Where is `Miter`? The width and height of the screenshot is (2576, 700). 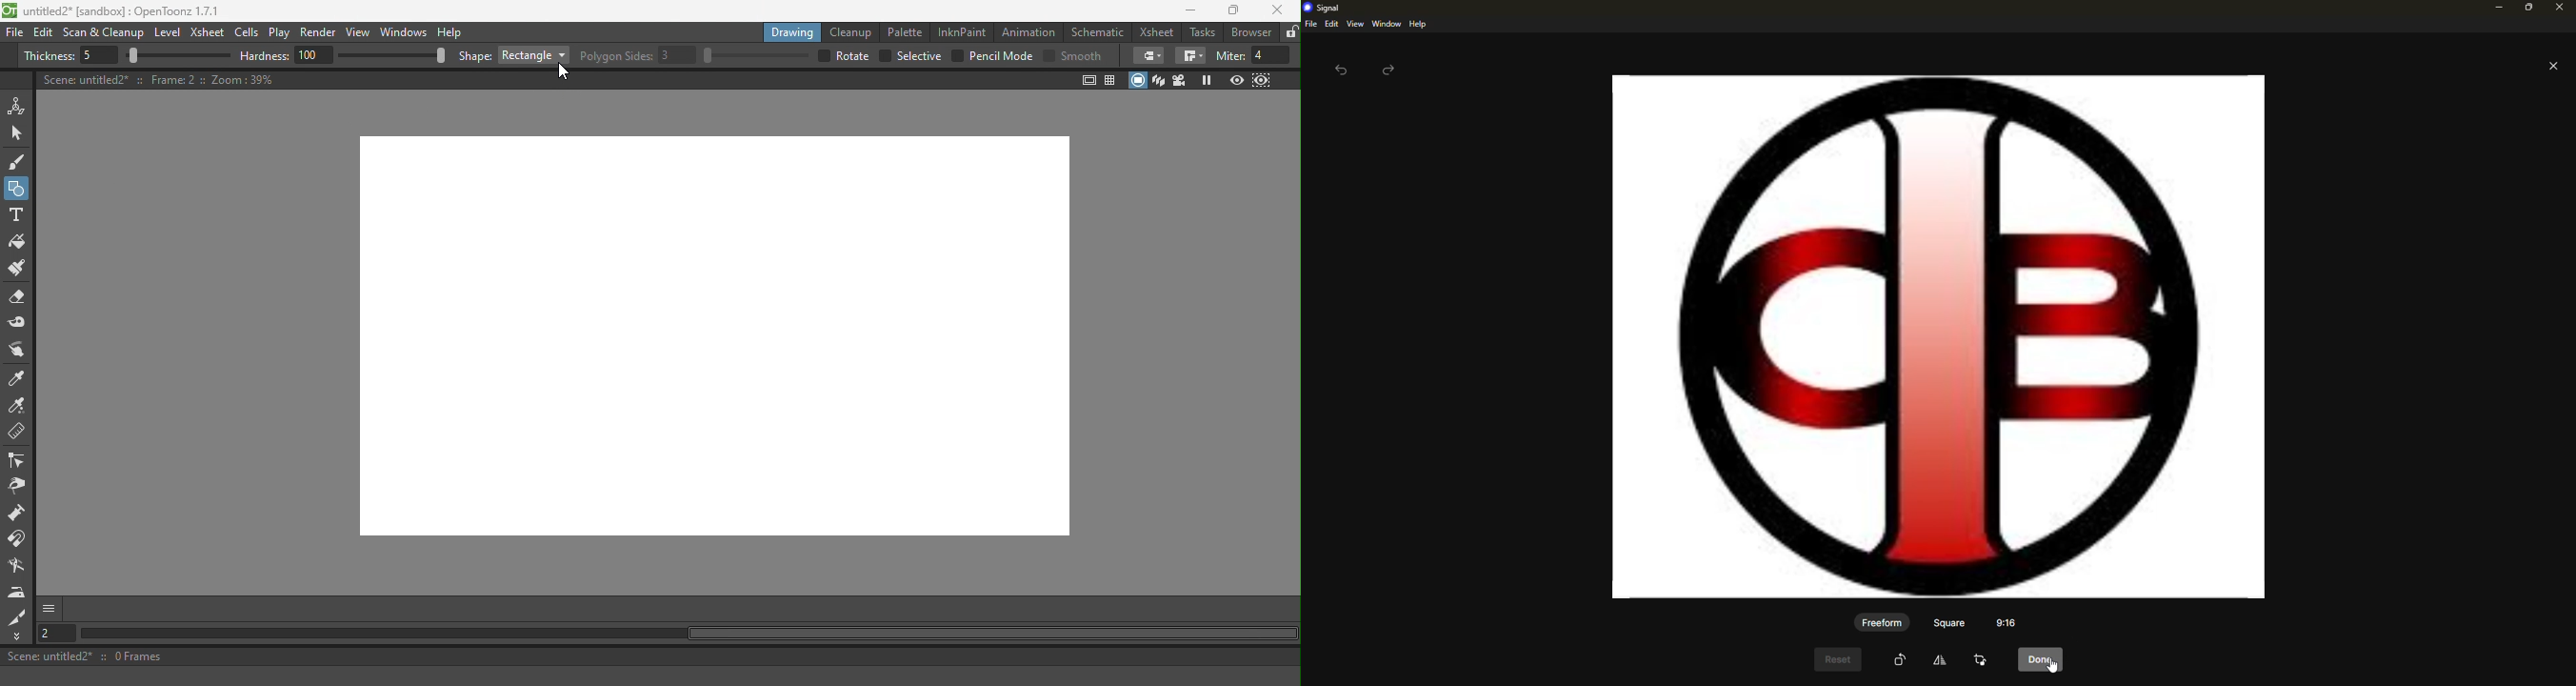
Miter is located at coordinates (1257, 56).